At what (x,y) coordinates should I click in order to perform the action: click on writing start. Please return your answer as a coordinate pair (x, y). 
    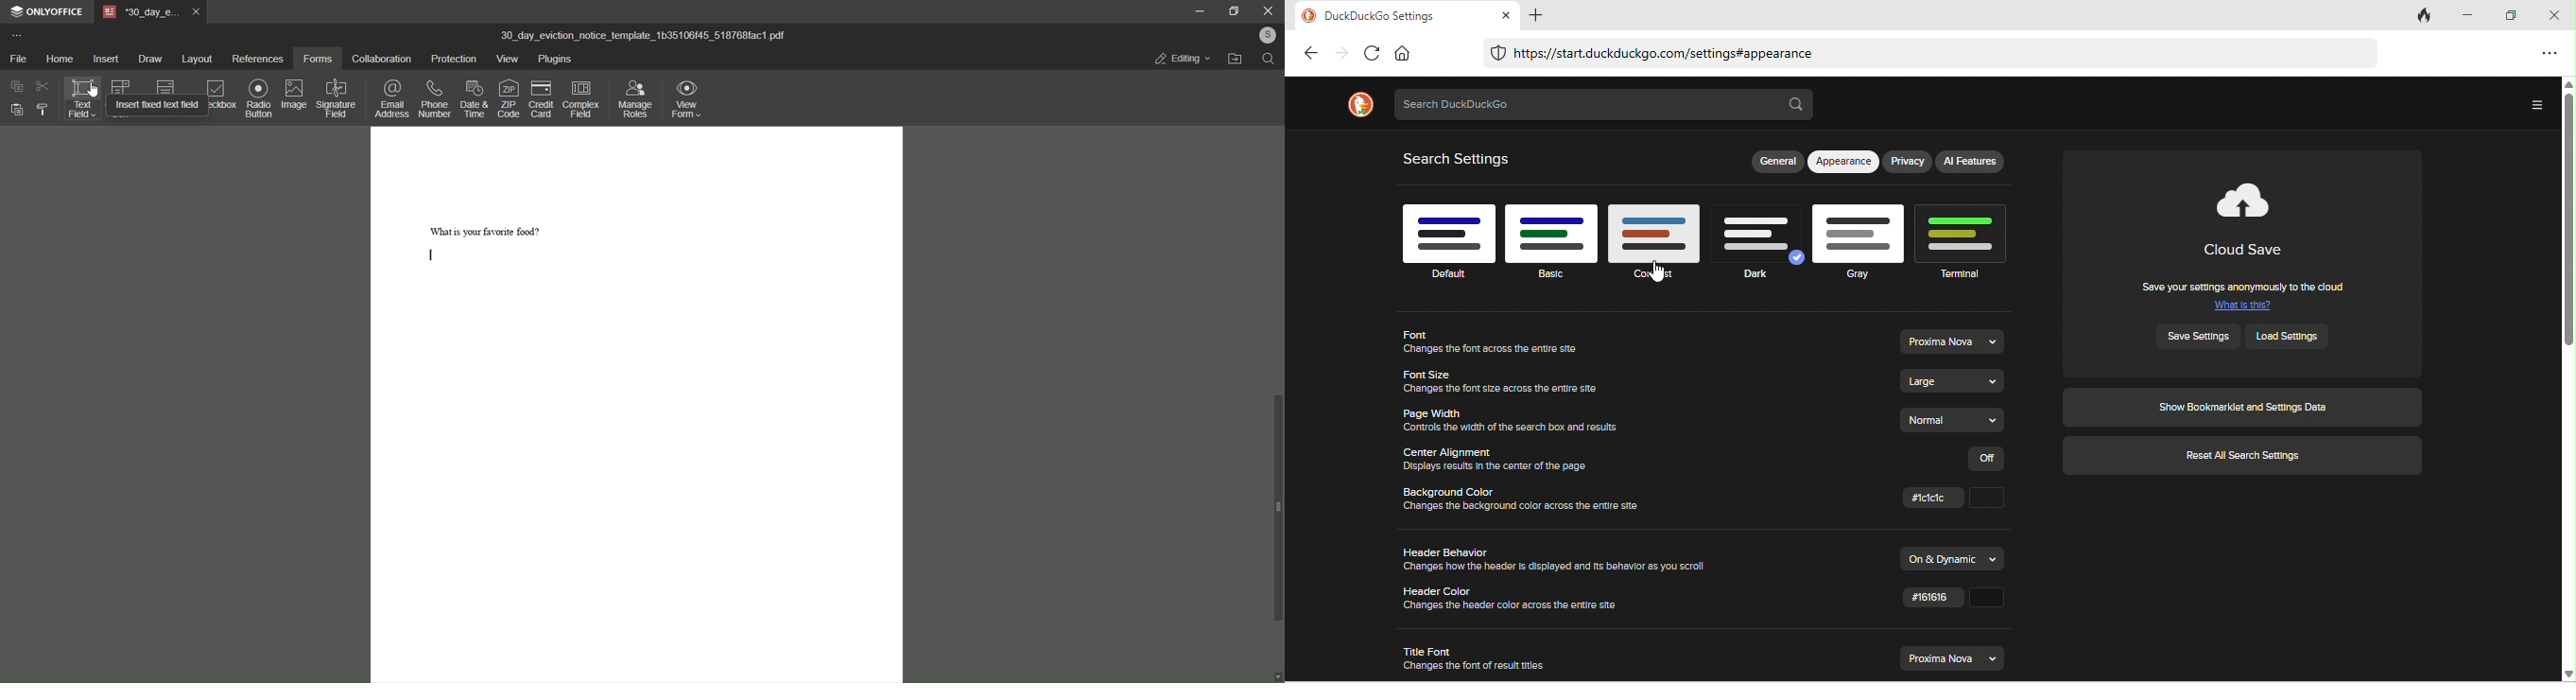
    Looking at the image, I should click on (432, 255).